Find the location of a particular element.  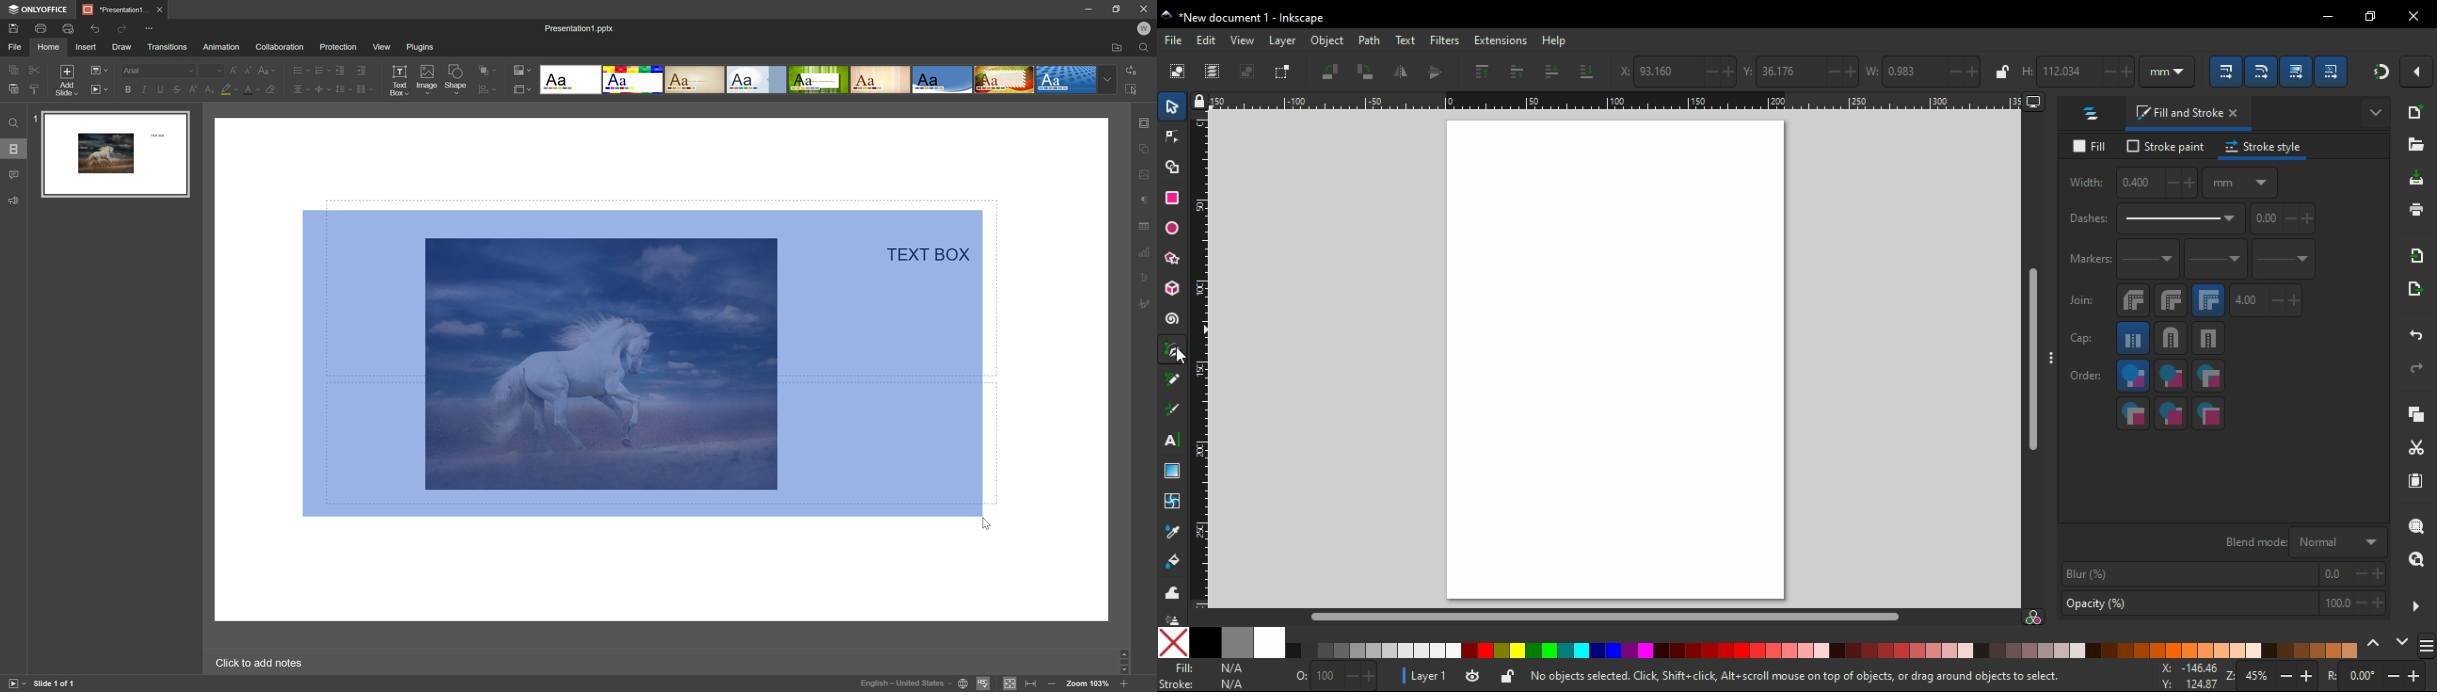

close is located at coordinates (161, 9).